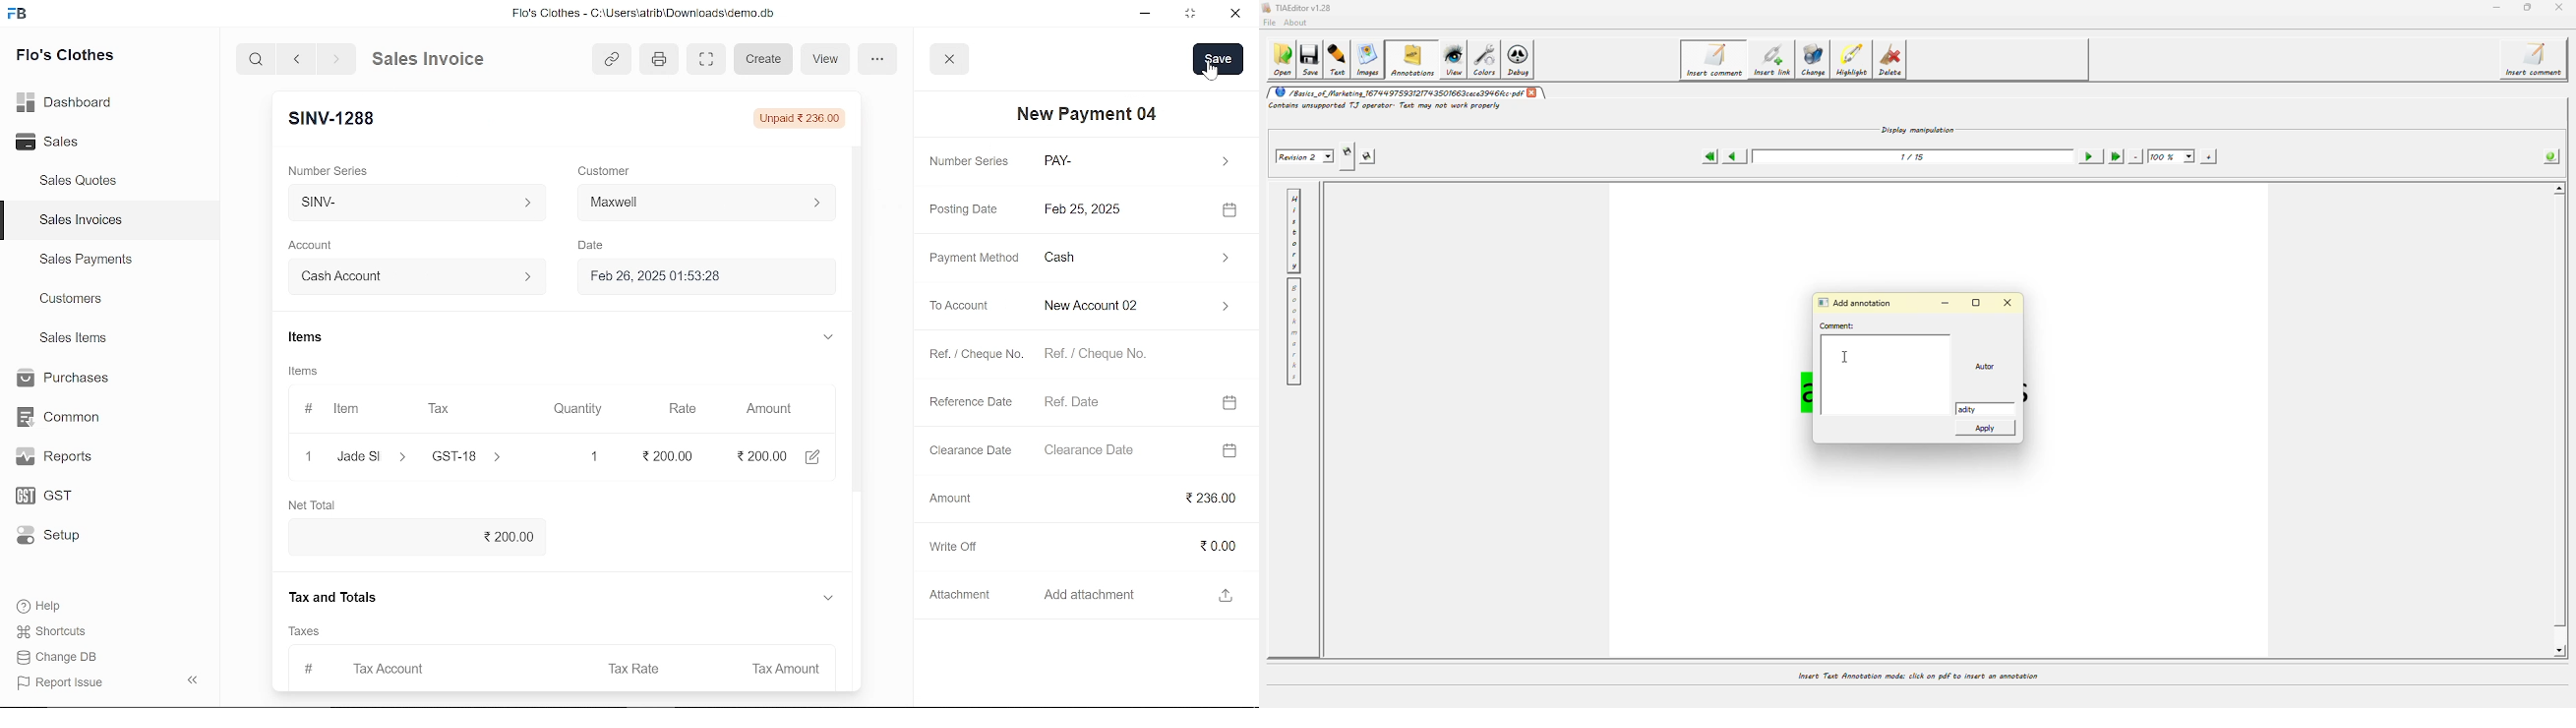  What do you see at coordinates (656, 57) in the screenshot?
I see `print` at bounding box center [656, 57].